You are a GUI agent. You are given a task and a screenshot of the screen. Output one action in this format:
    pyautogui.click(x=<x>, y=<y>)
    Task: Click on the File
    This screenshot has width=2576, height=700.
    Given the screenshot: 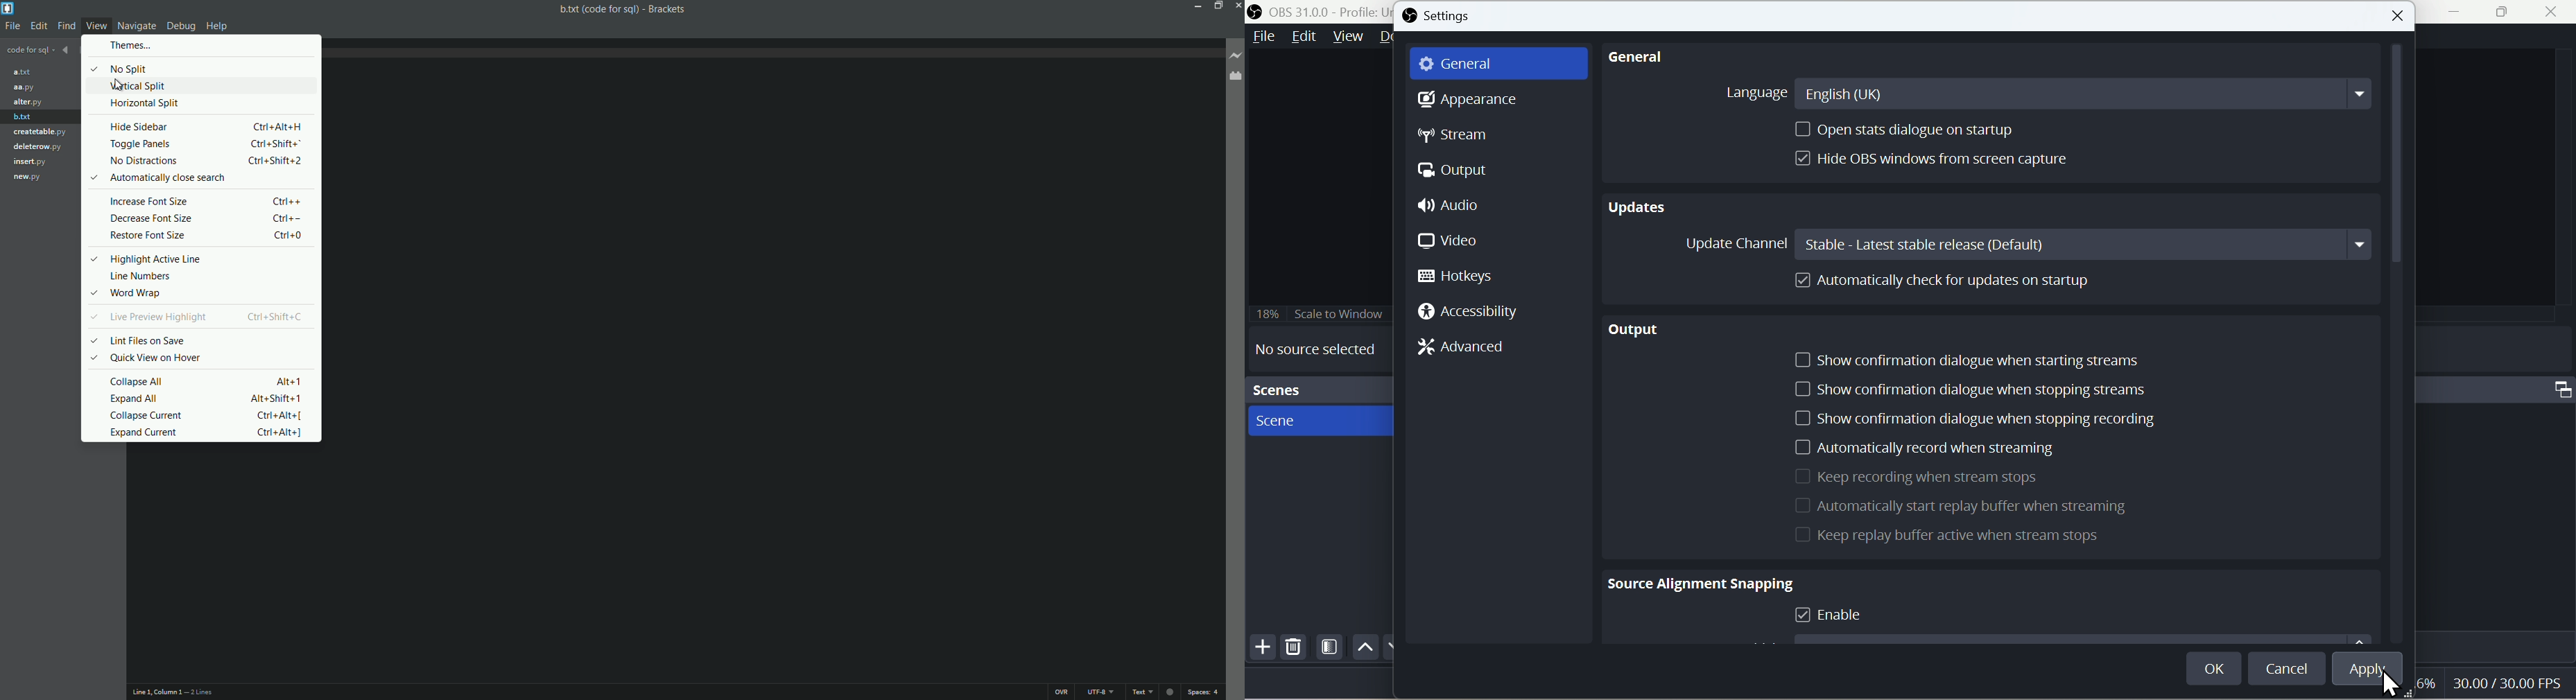 What is the action you would take?
    pyautogui.click(x=1261, y=39)
    